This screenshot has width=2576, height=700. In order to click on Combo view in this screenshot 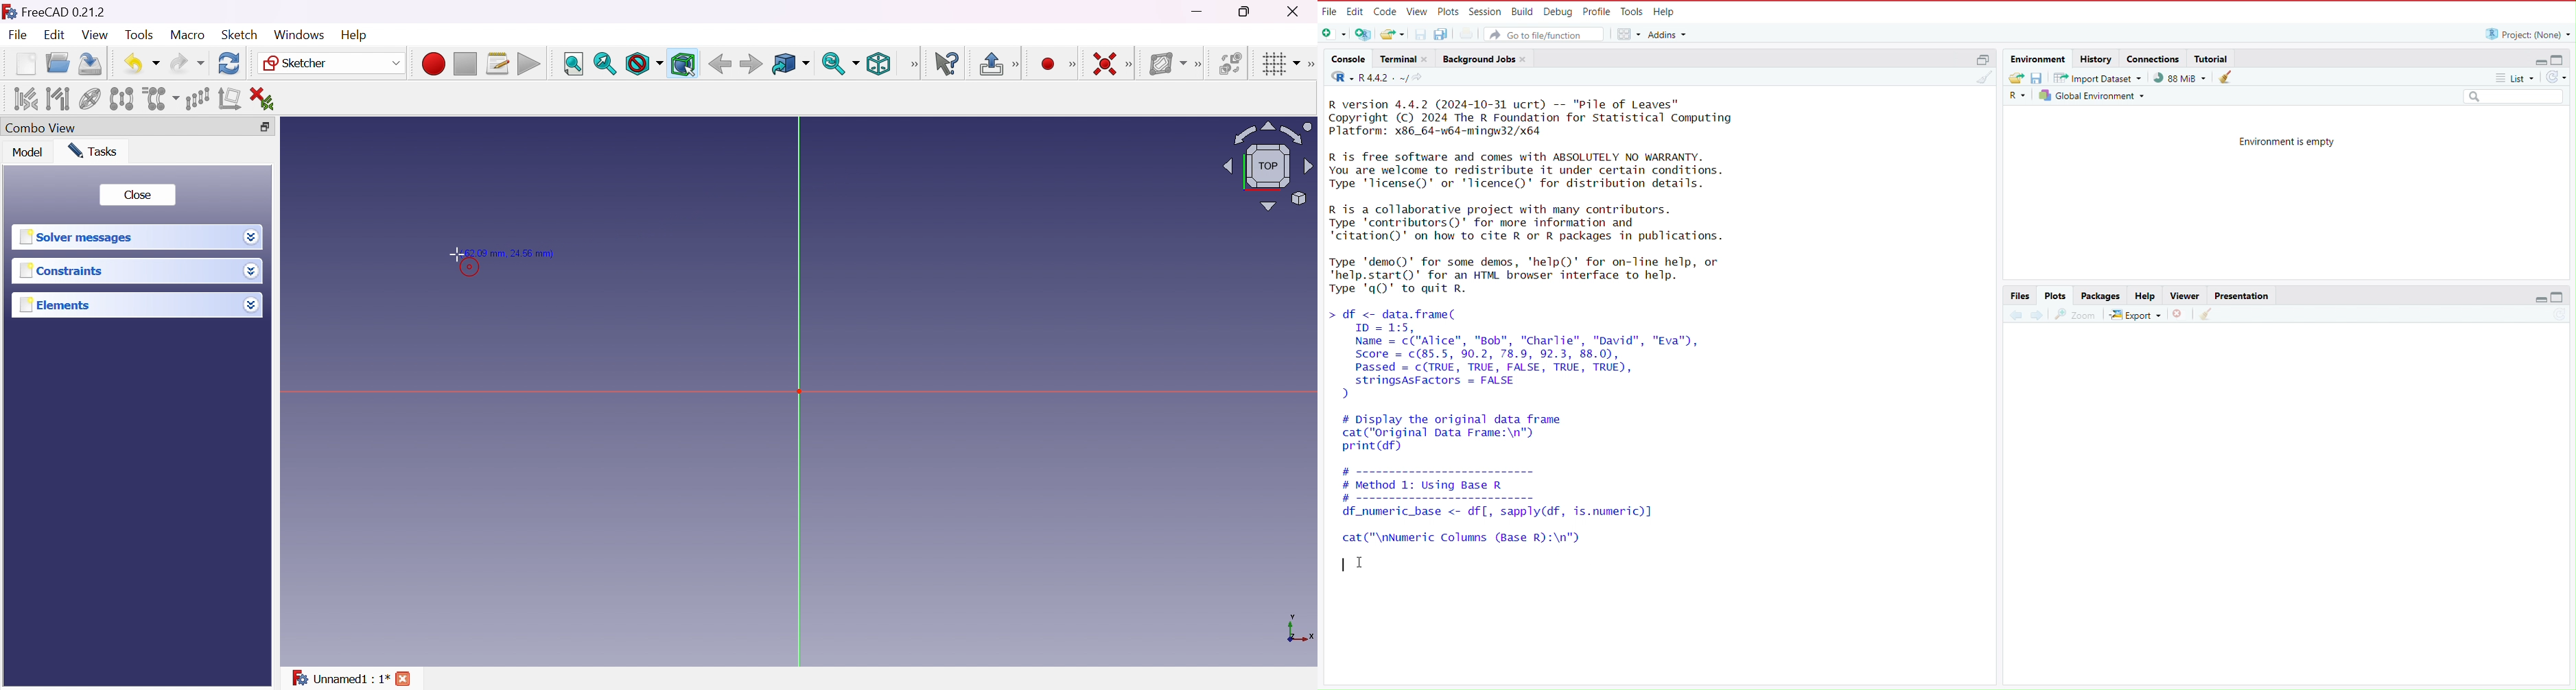, I will do `click(40, 129)`.